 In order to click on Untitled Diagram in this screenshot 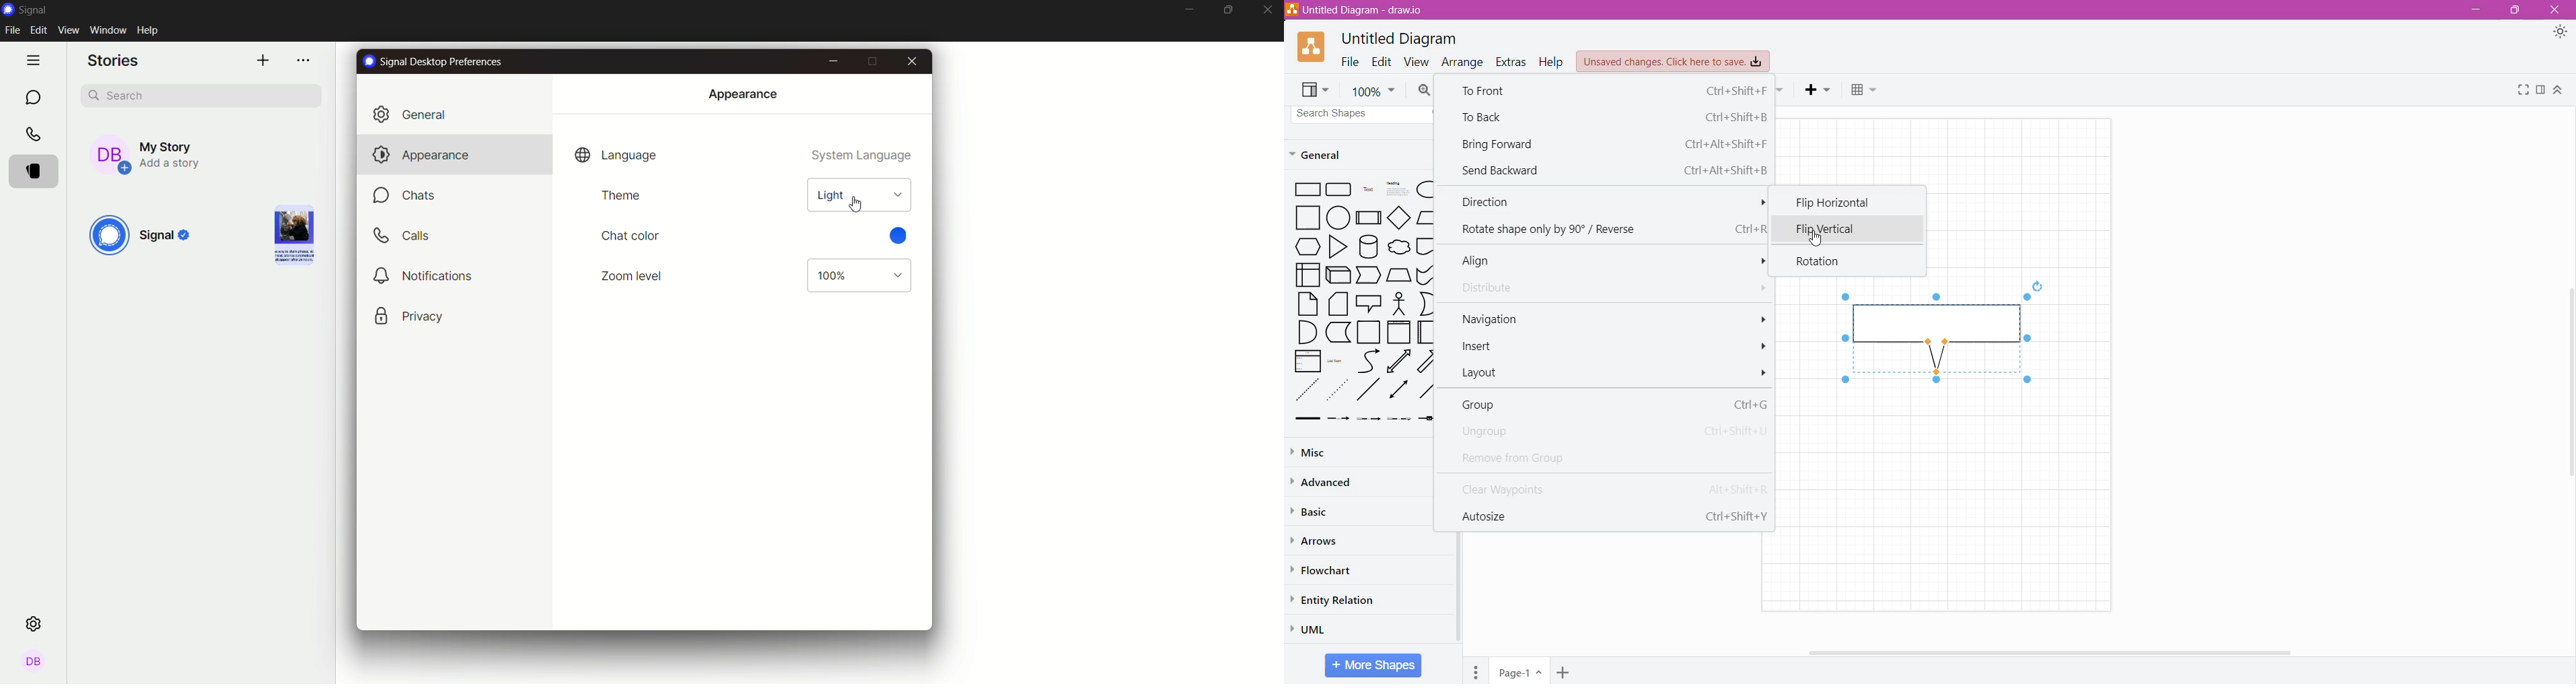, I will do `click(1400, 39)`.